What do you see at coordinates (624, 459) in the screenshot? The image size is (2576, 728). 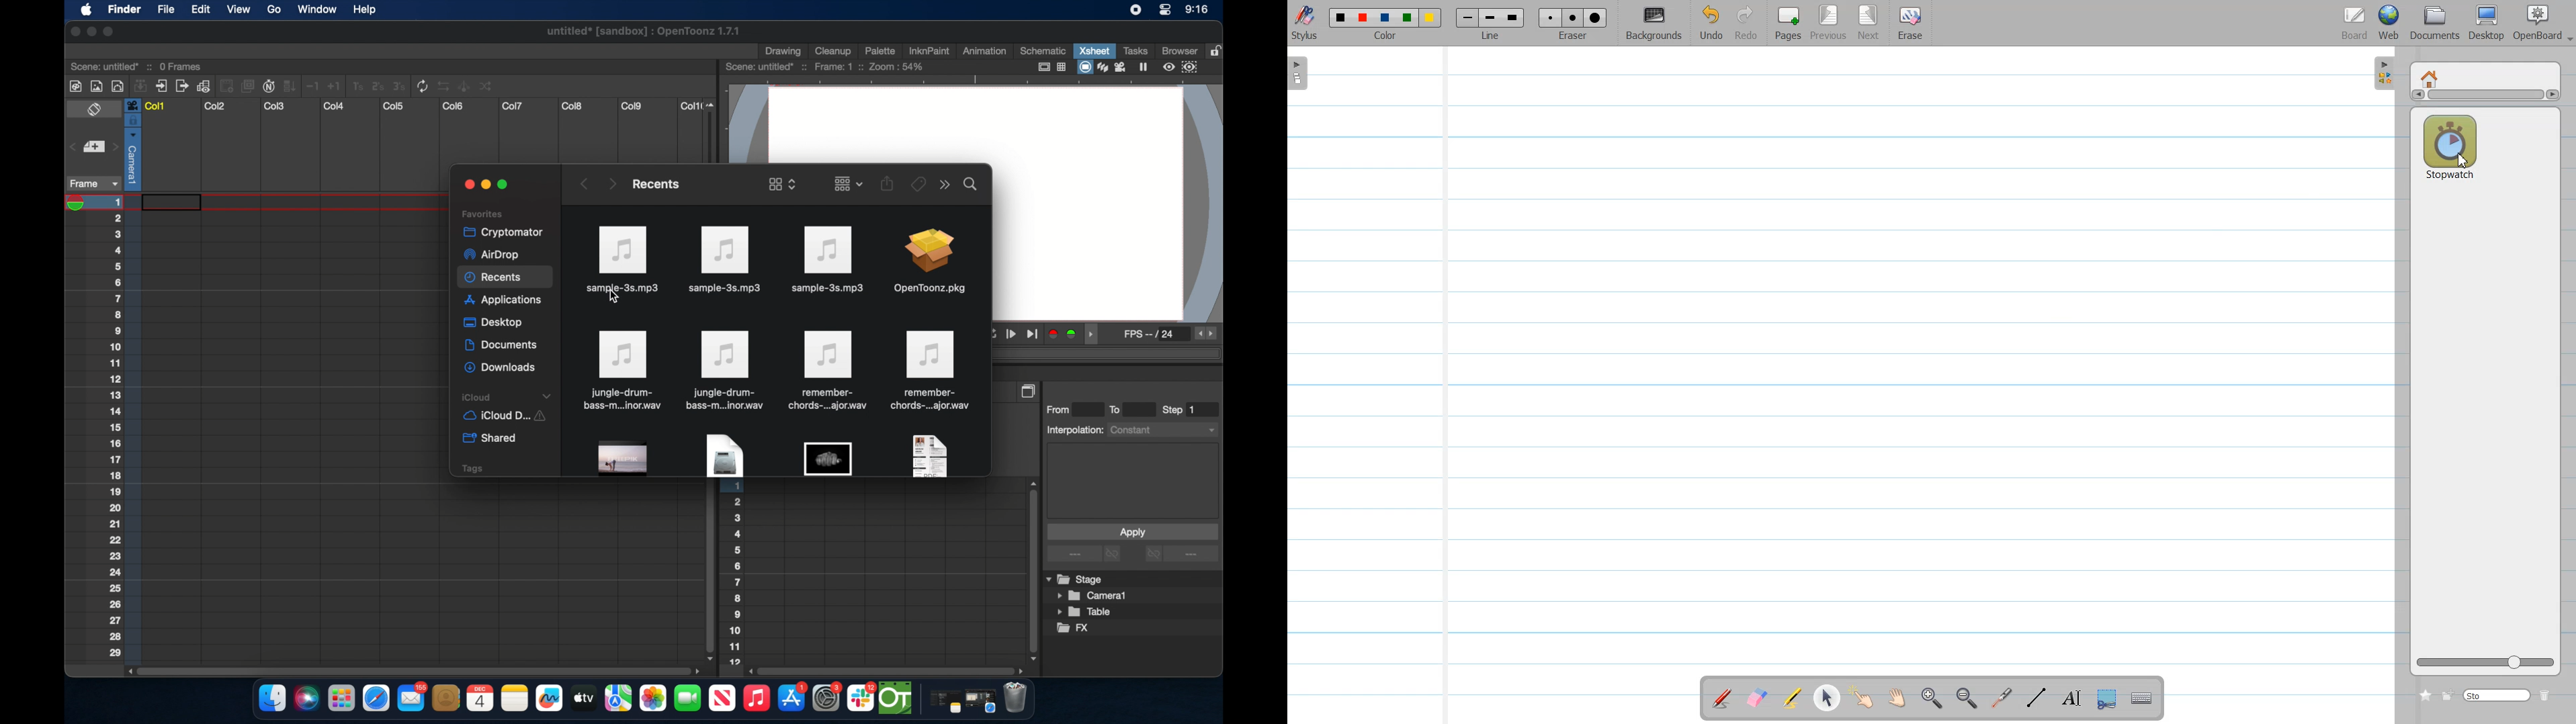 I see `obscure icon` at bounding box center [624, 459].